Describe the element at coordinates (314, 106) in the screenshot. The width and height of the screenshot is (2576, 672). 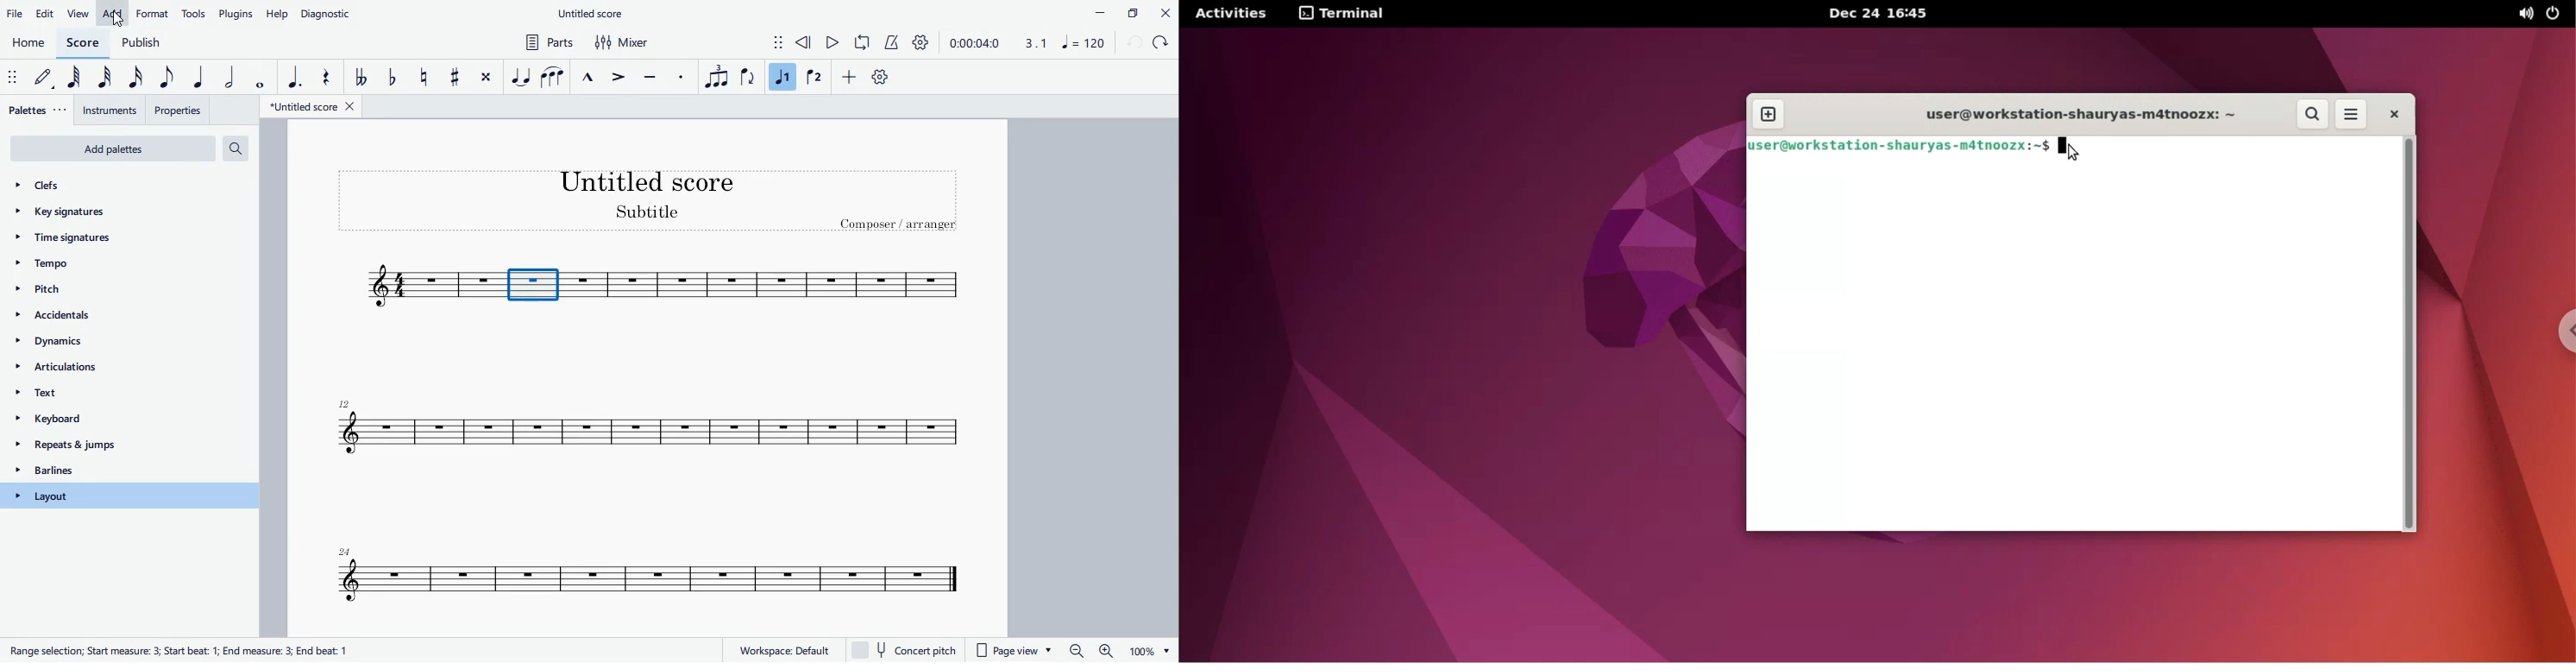
I see `untitled score` at that location.